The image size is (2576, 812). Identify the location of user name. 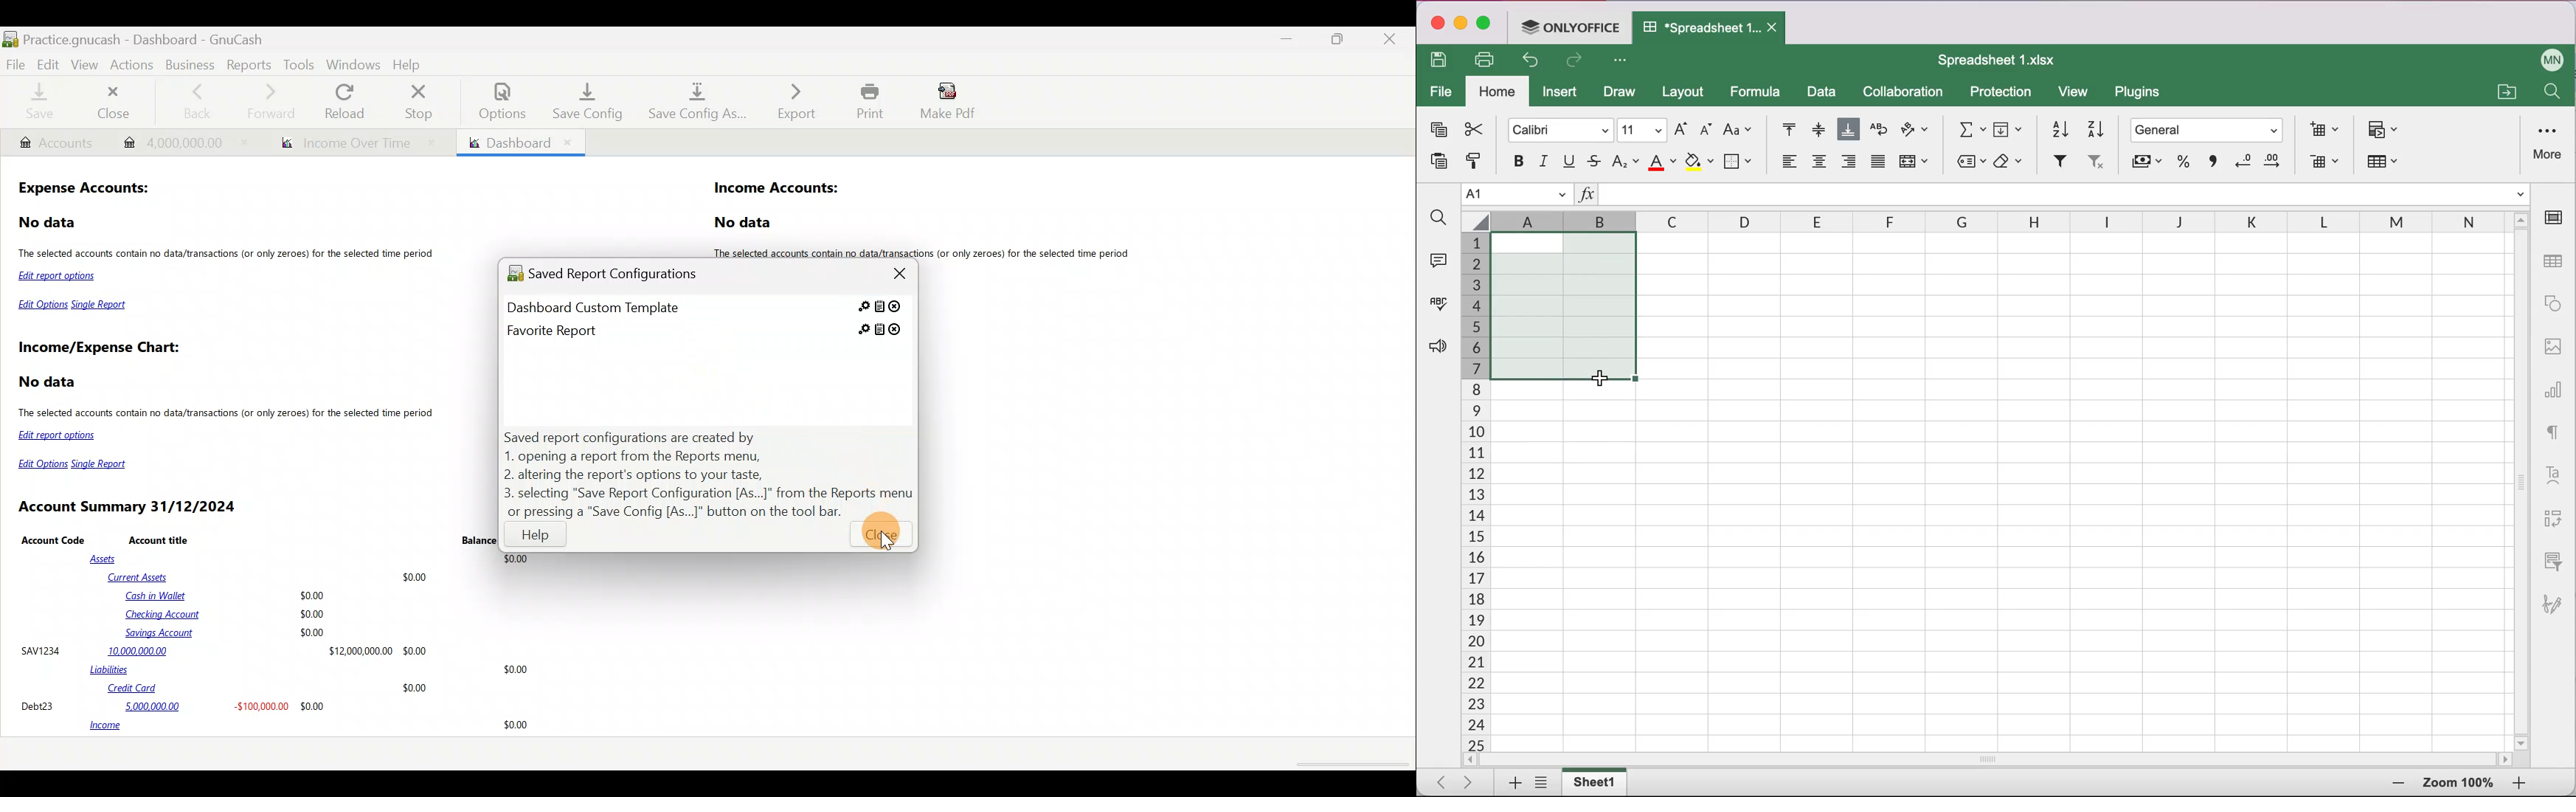
(2553, 58).